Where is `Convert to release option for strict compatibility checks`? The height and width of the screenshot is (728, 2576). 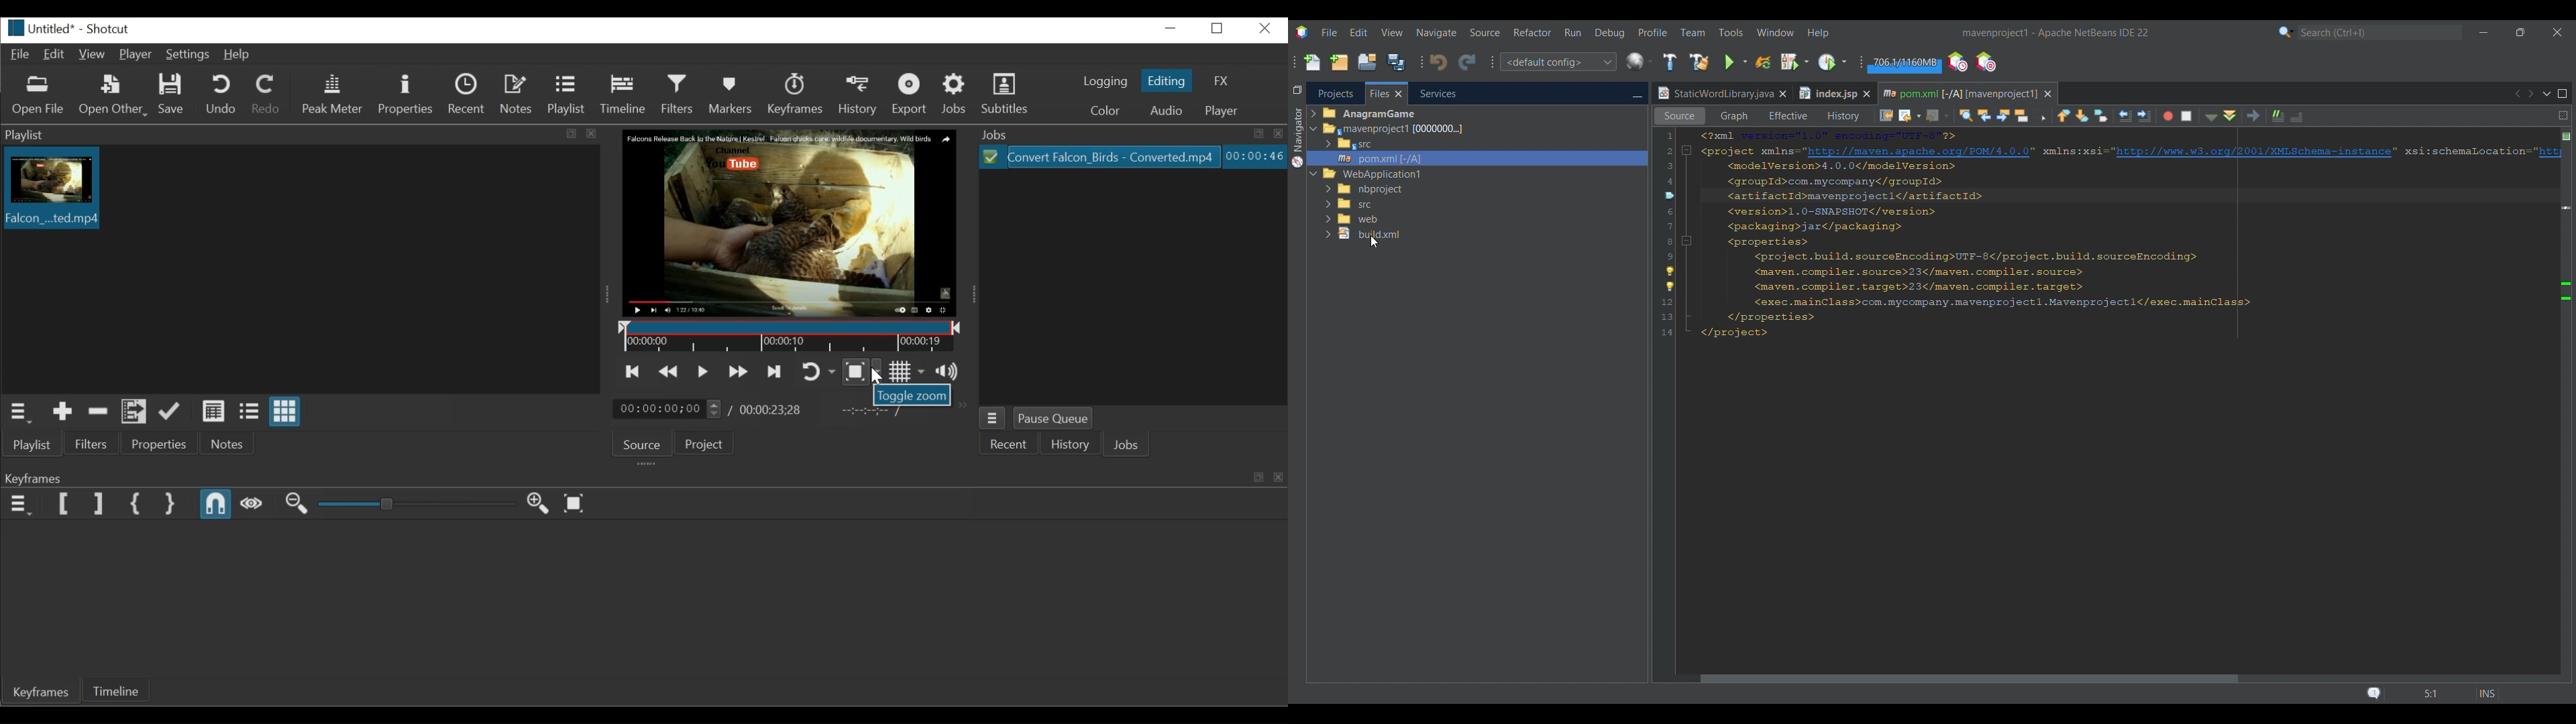 Convert to release option for strict compatibility checks is located at coordinates (1670, 280).